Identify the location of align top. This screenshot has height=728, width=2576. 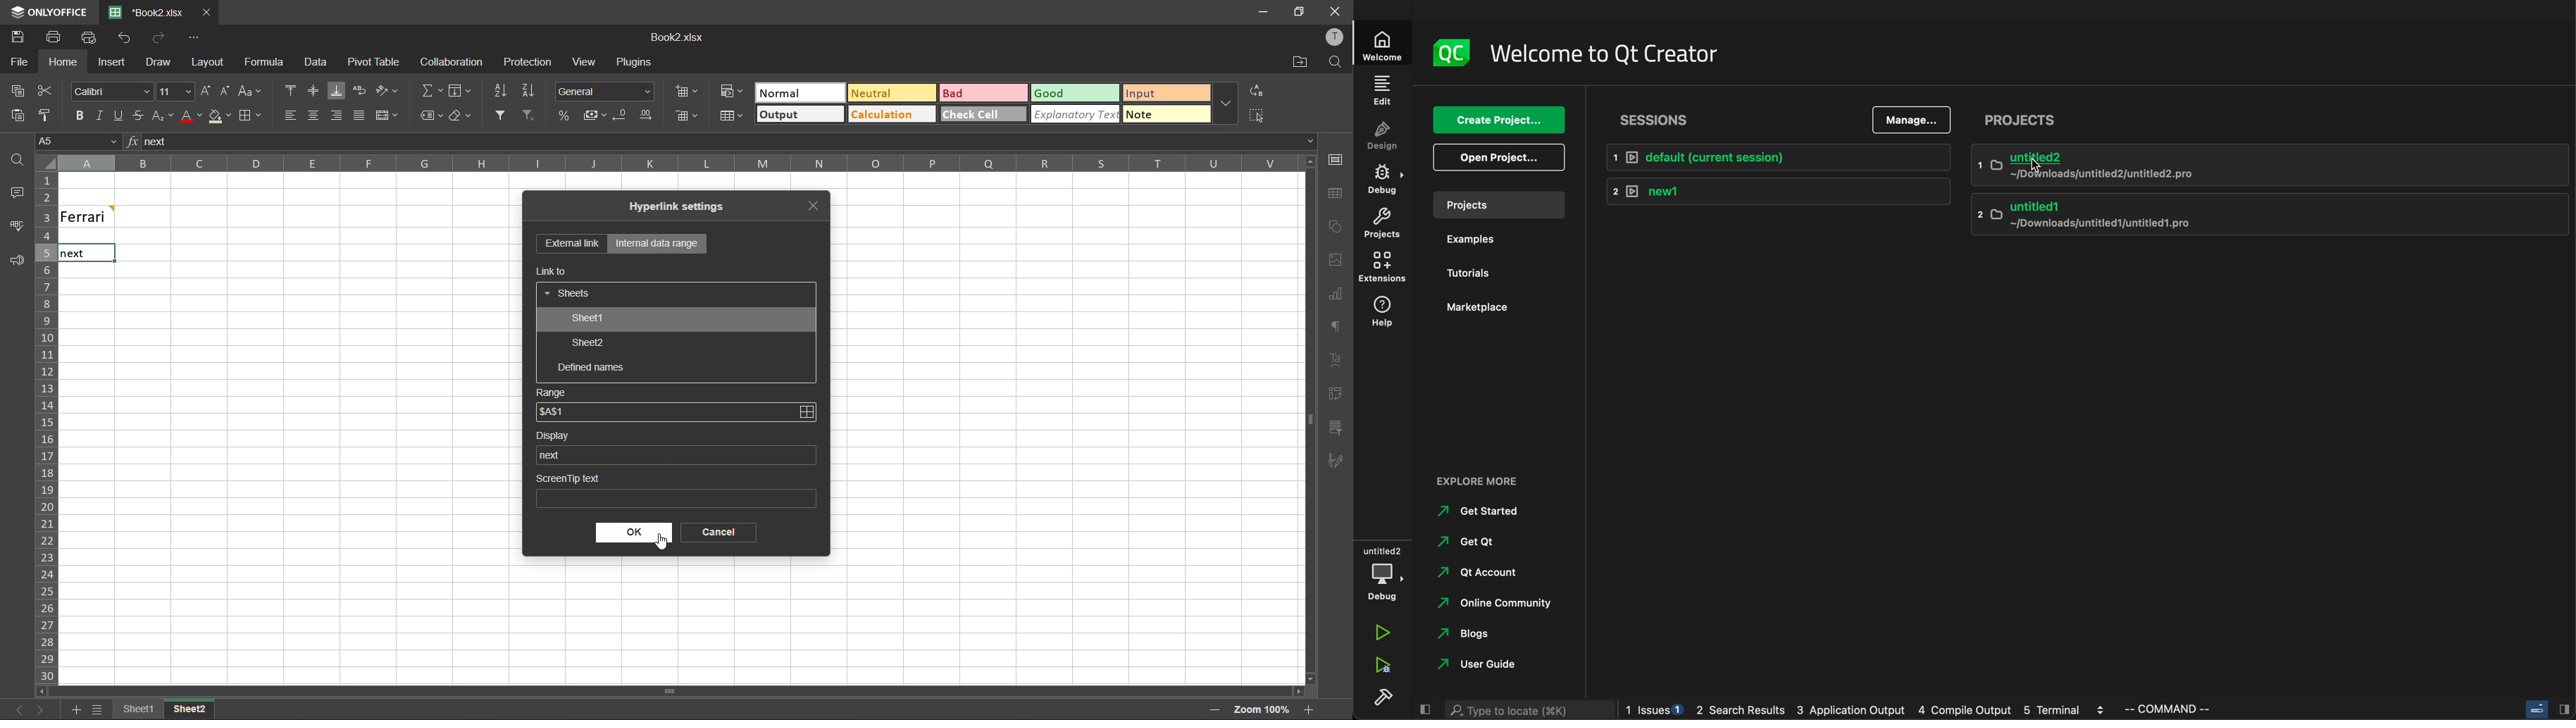
(292, 92).